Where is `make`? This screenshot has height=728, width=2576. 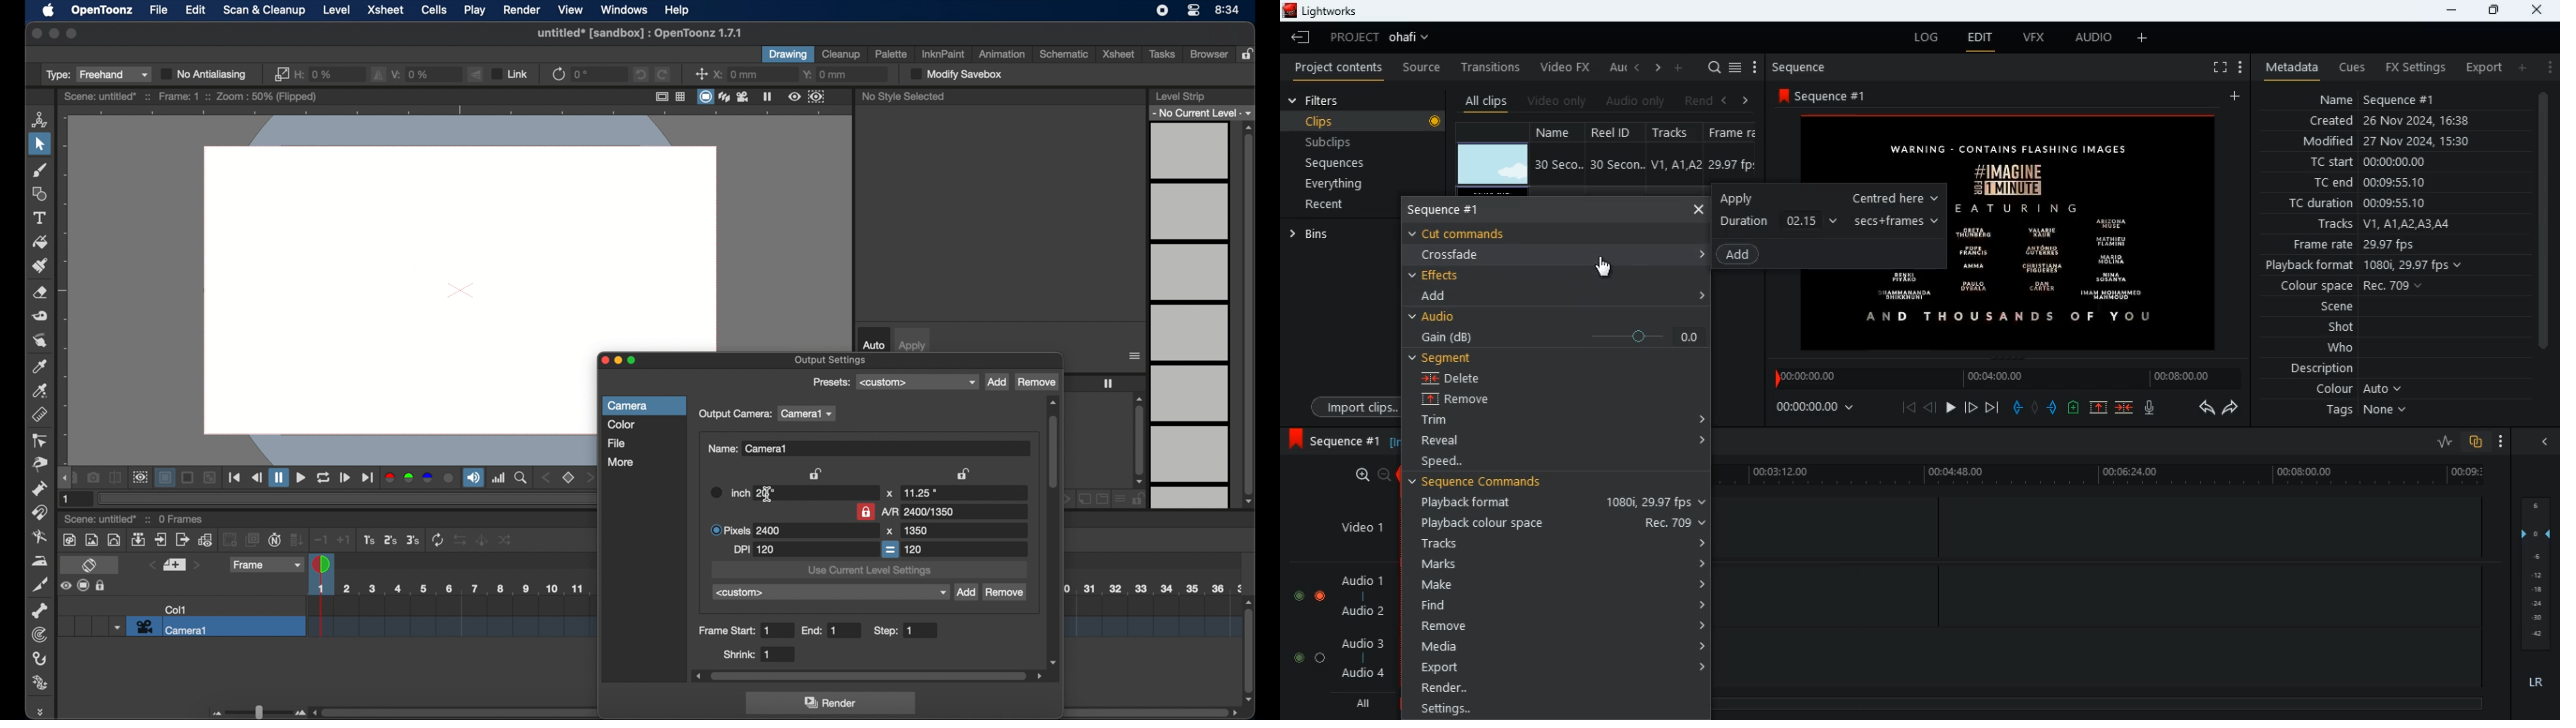 make is located at coordinates (1558, 585).